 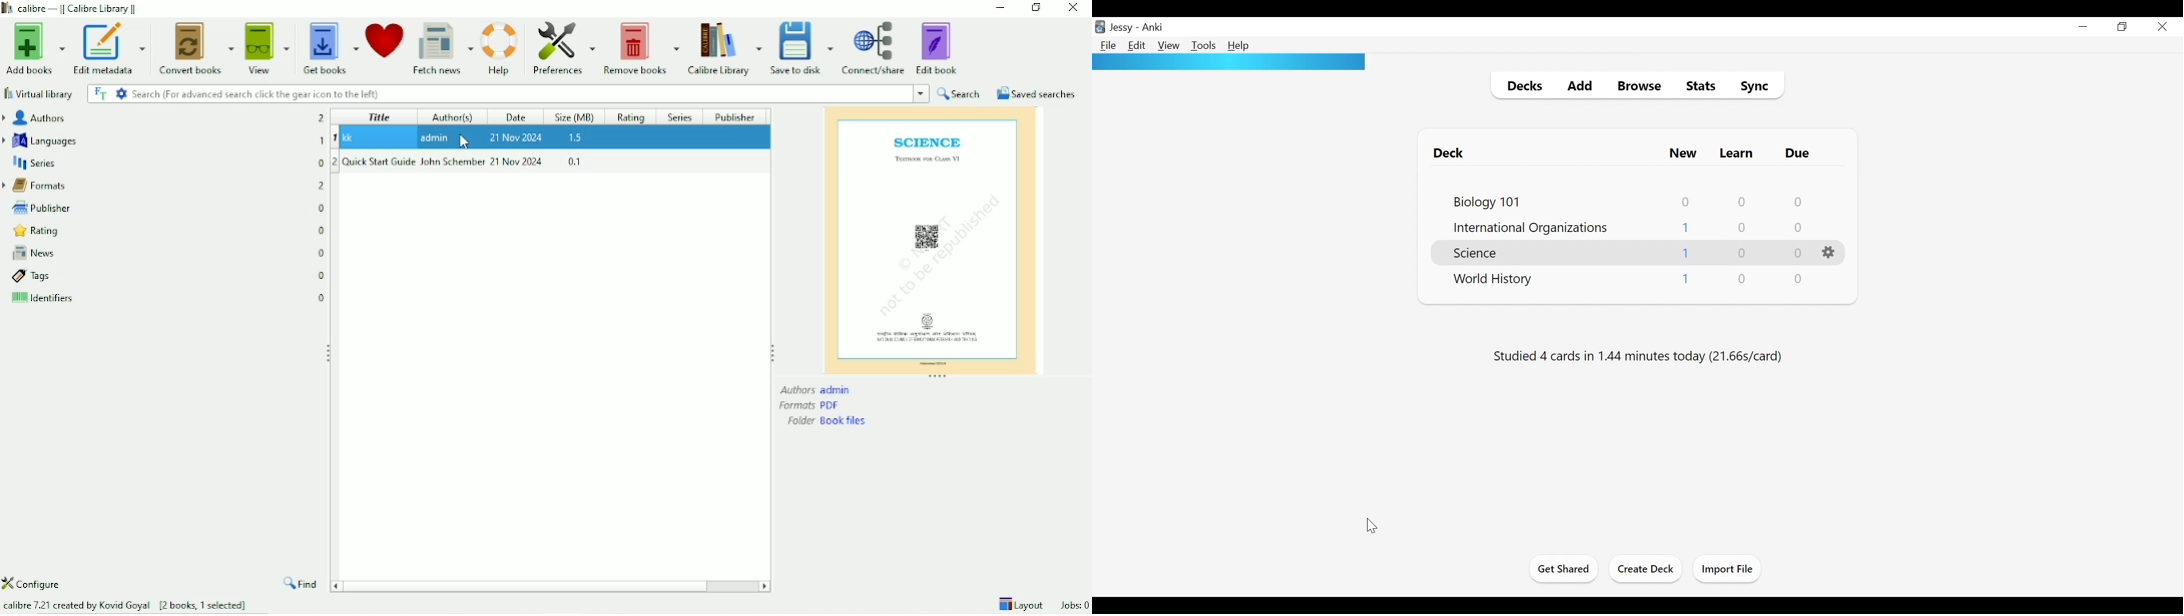 I want to click on Connect/share, so click(x=873, y=49).